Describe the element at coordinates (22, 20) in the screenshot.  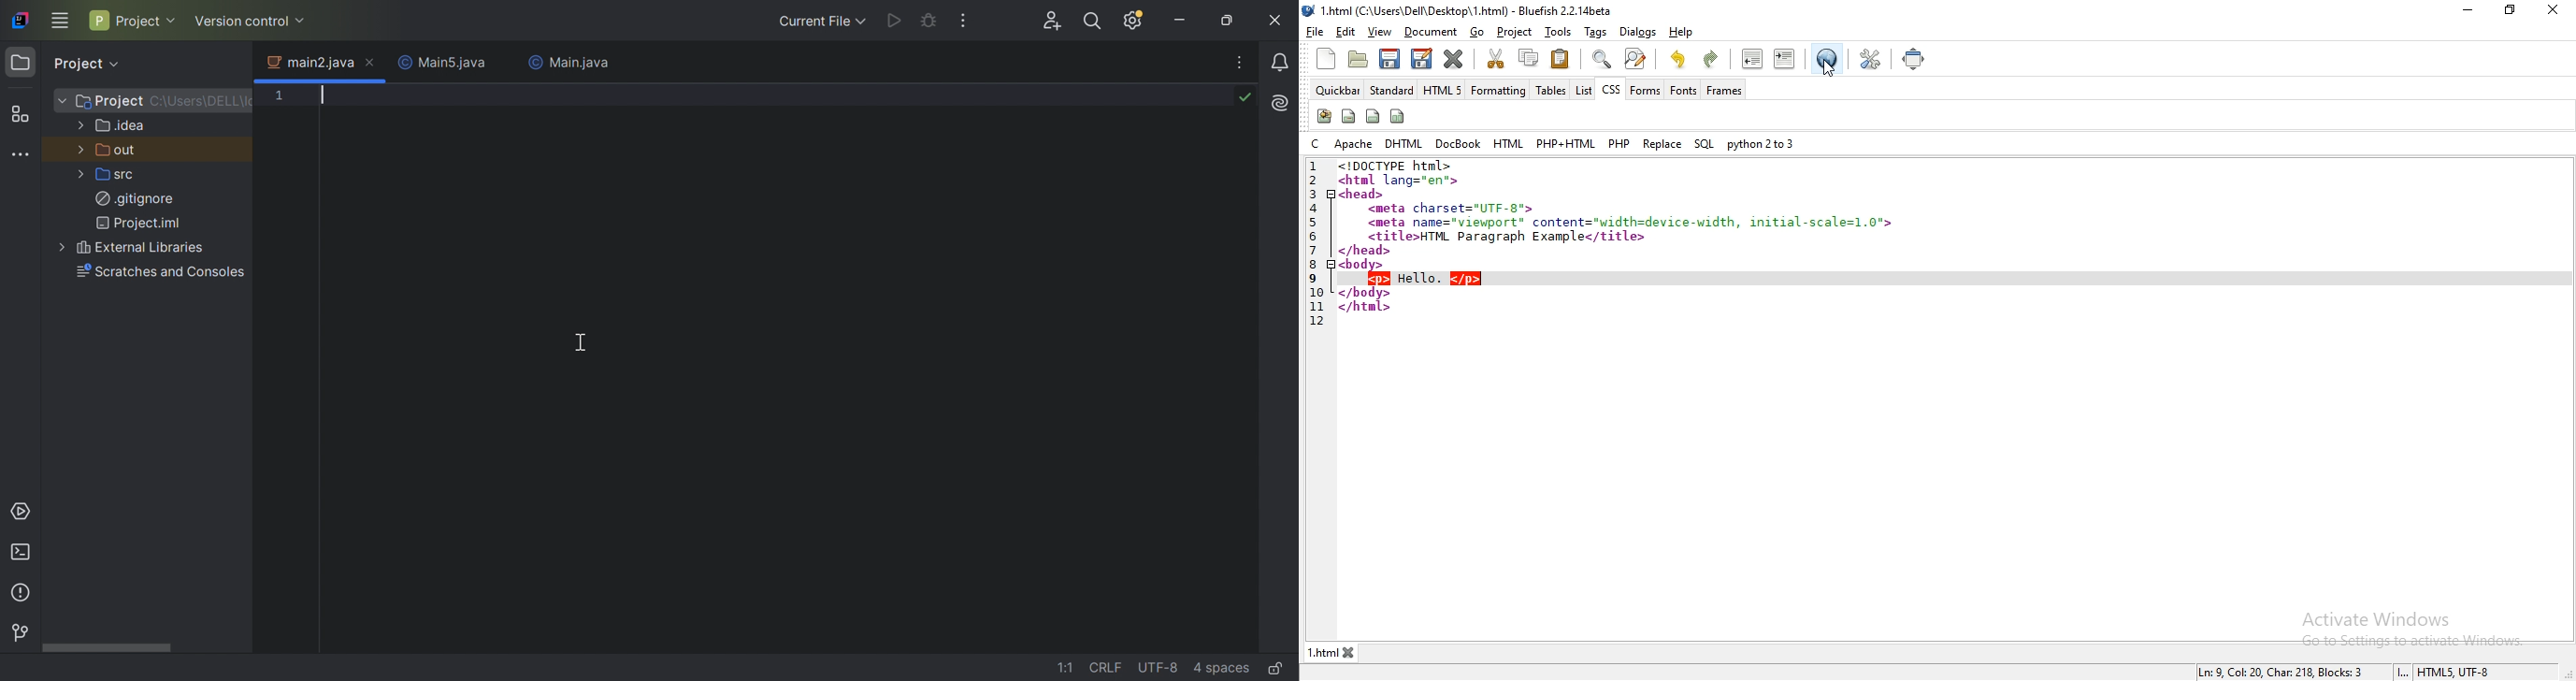
I see `IntelliJ IDEA icon` at that location.